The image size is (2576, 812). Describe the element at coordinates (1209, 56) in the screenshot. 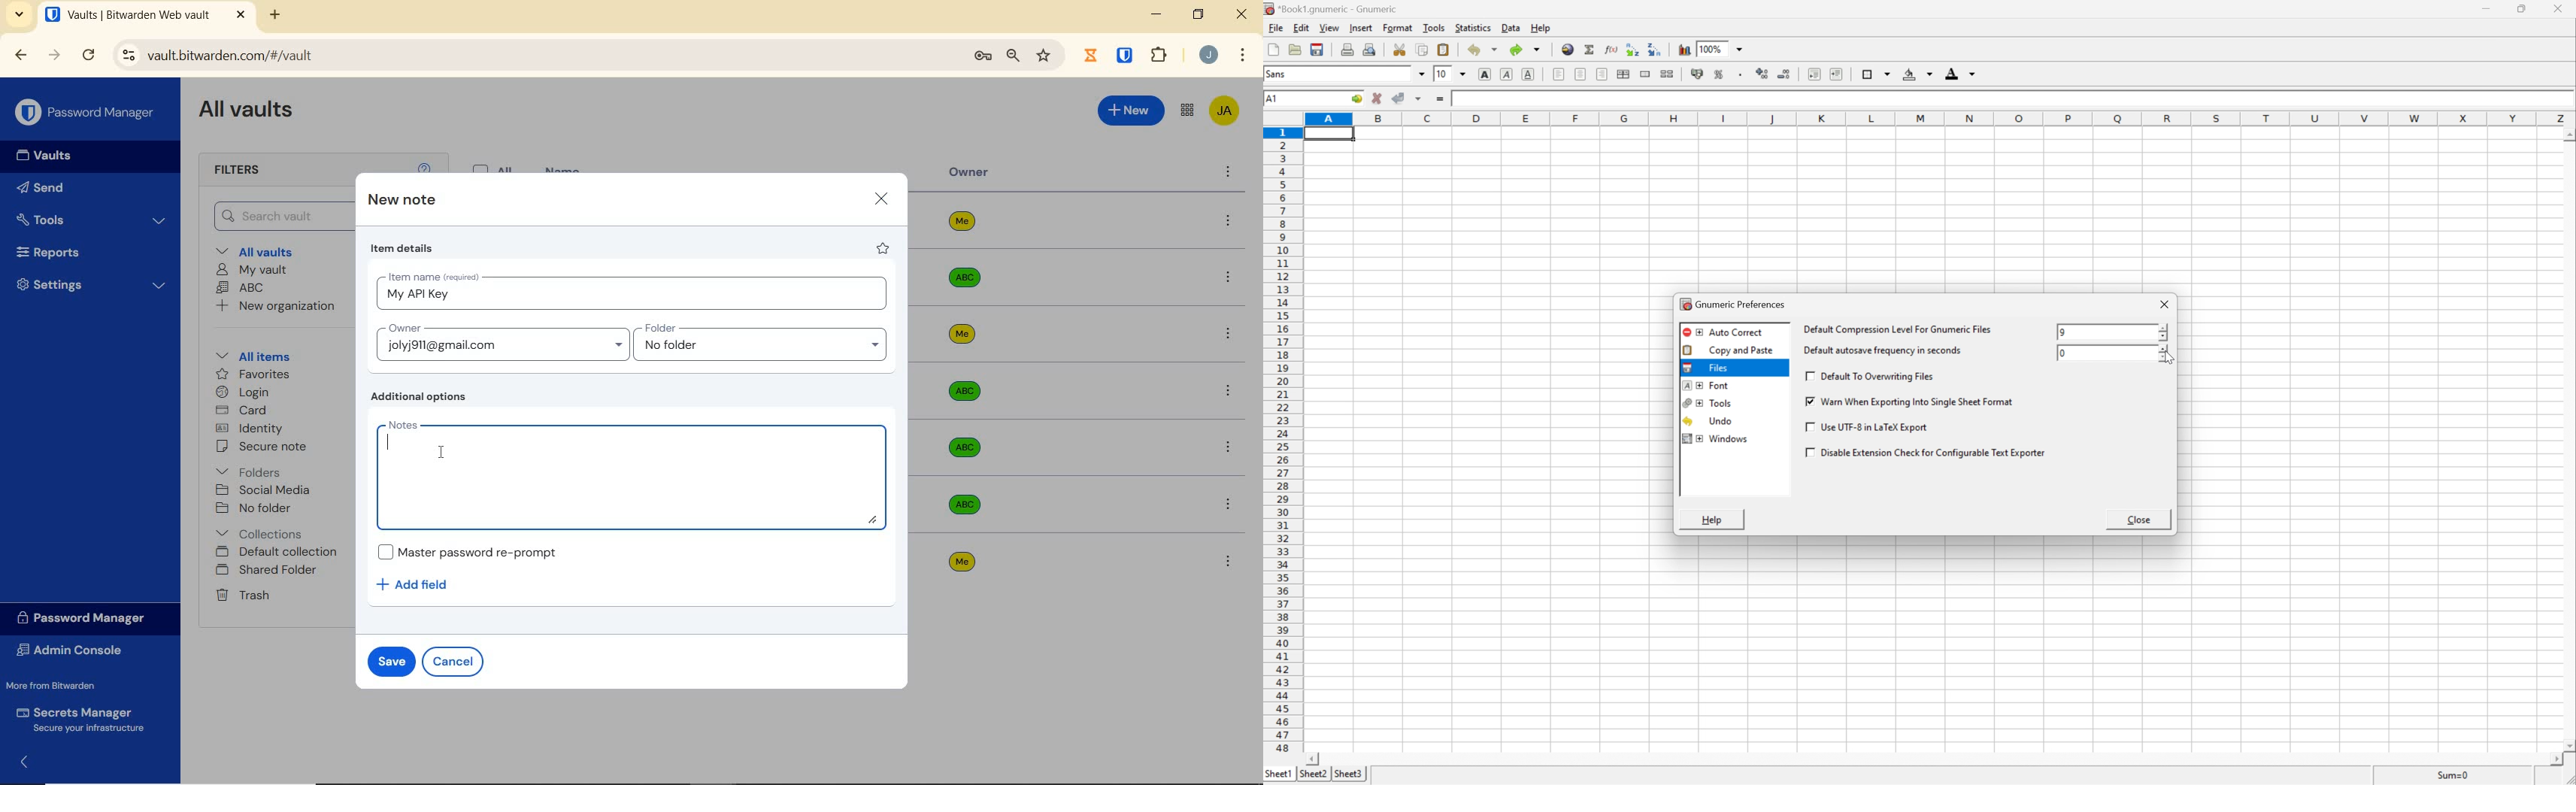

I see `Account` at that location.